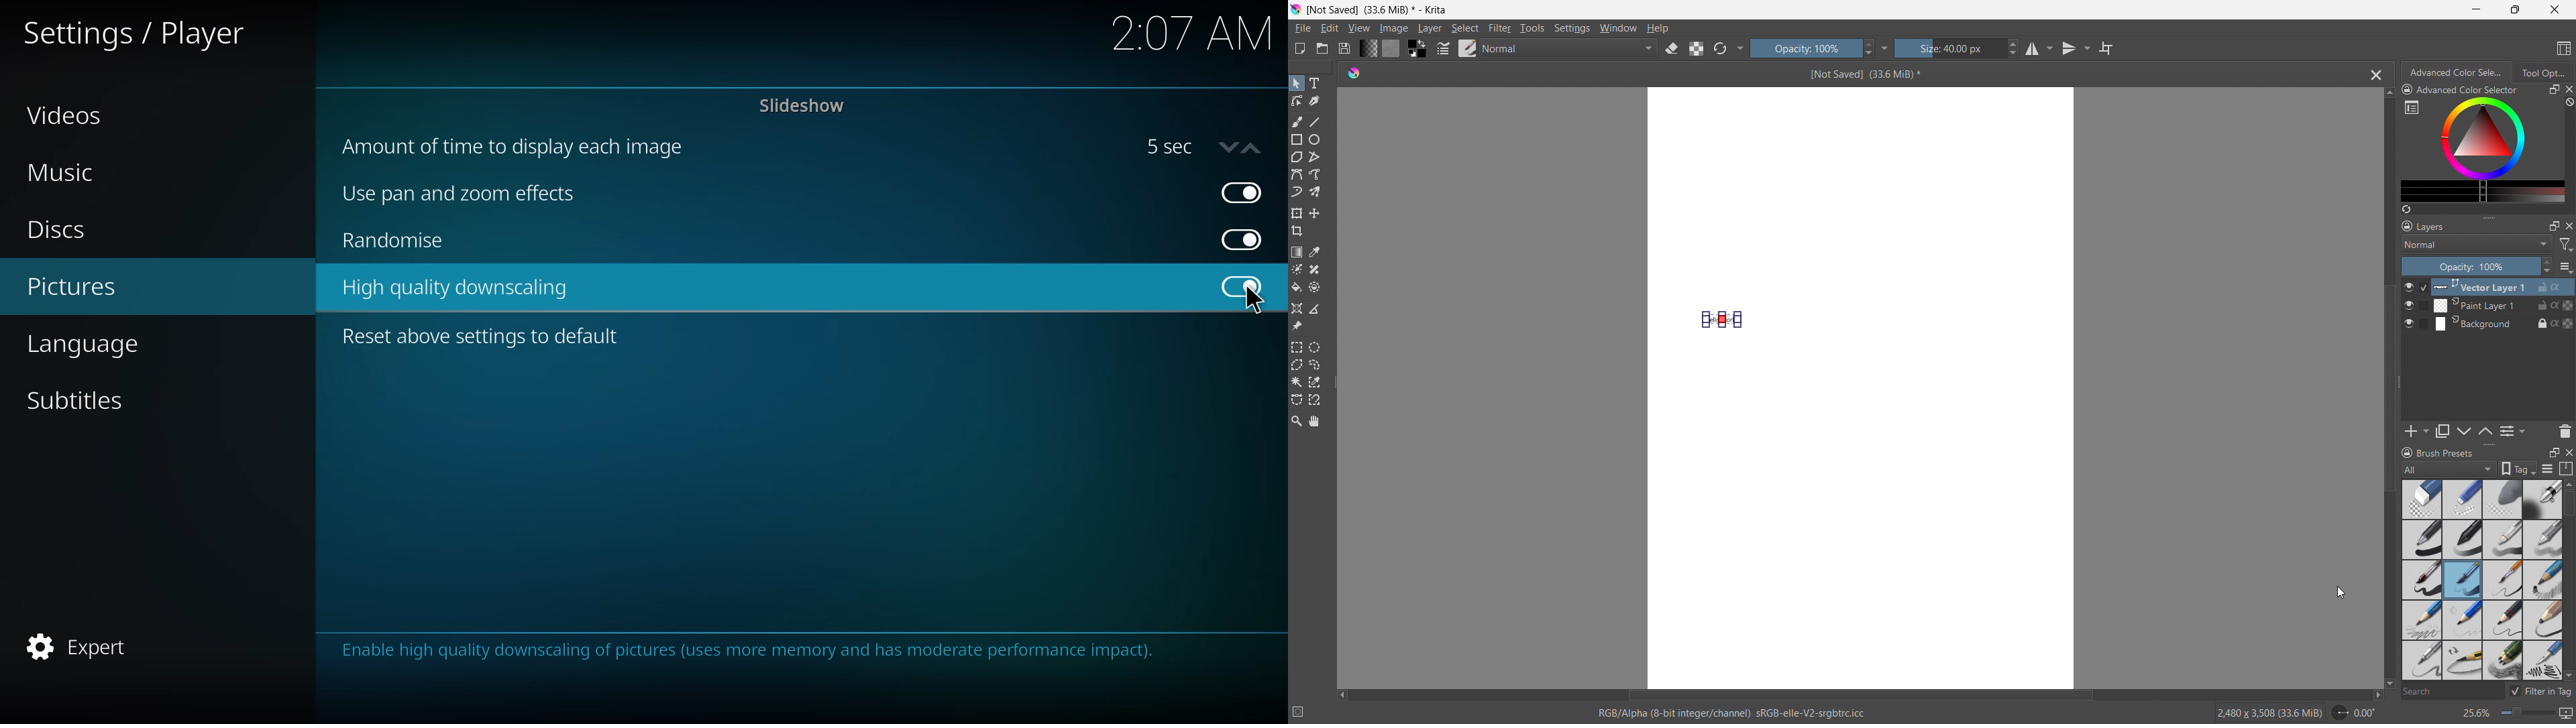 The image size is (2576, 728). I want to click on polygonal selection tool, so click(1297, 365).